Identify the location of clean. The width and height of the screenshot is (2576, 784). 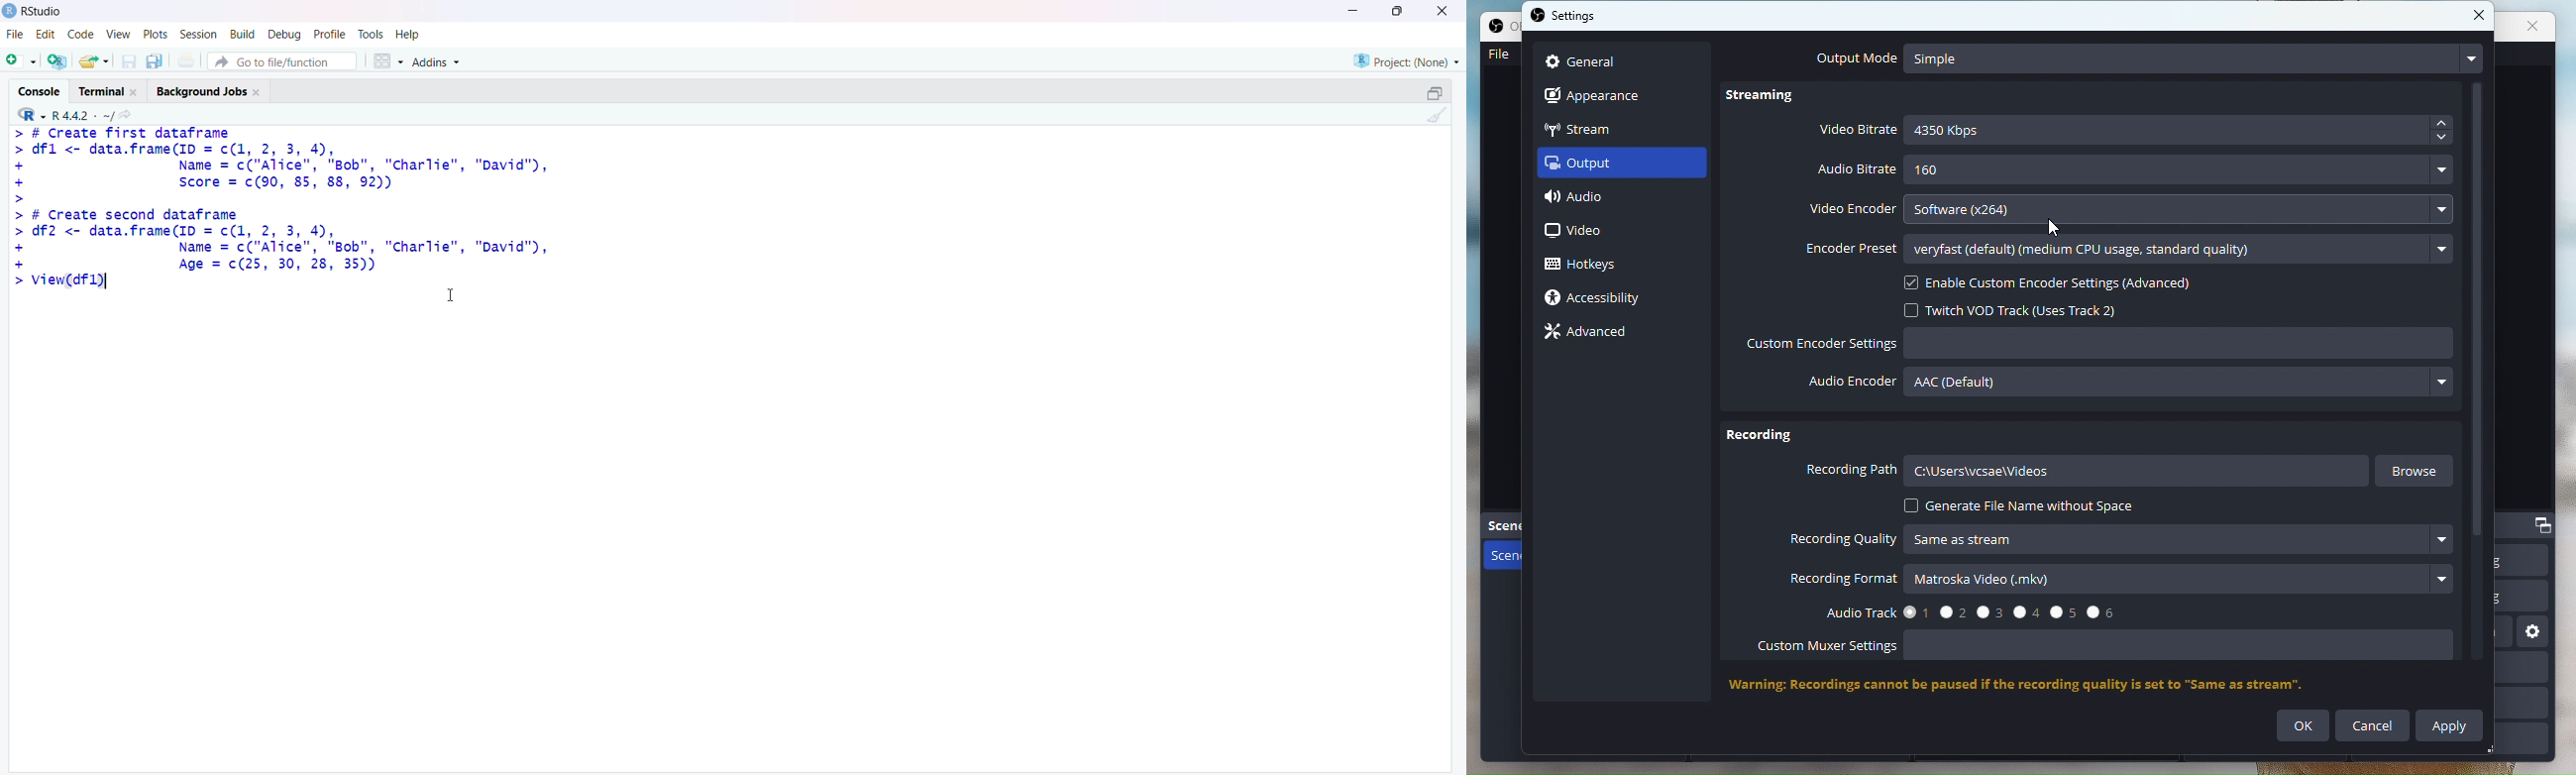
(1439, 115).